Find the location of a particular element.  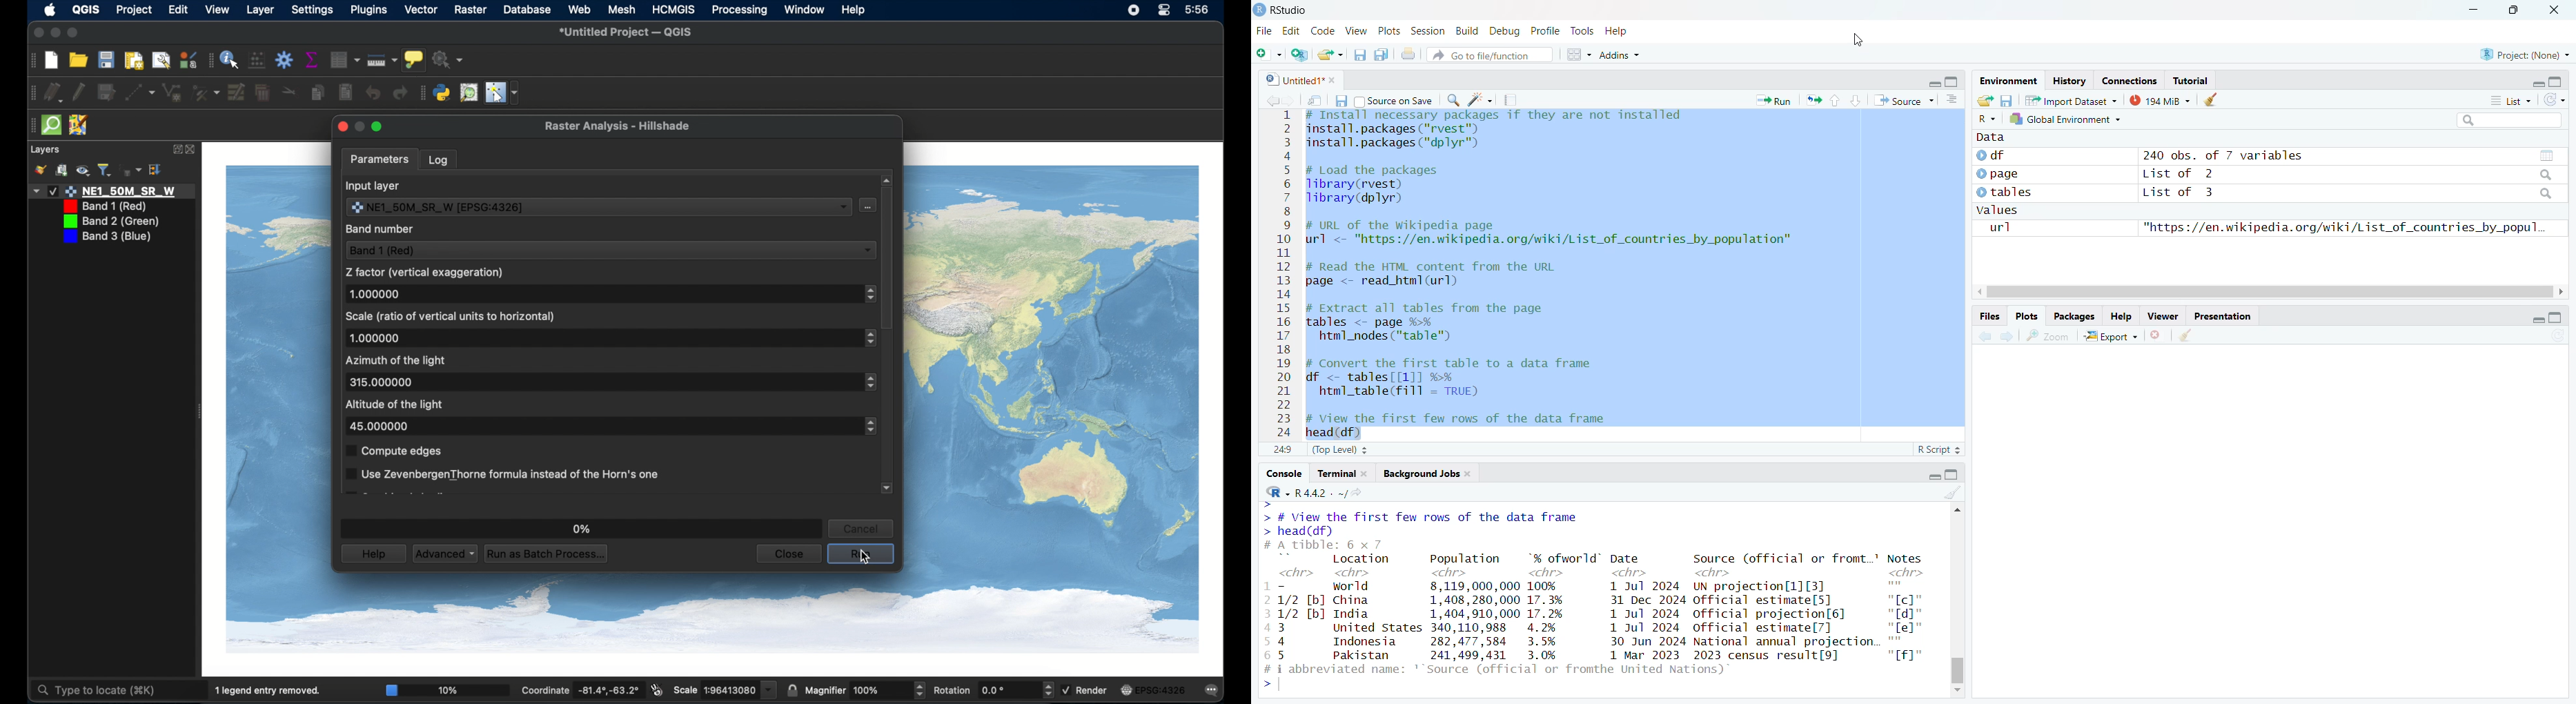

<chr>1 Jul 2024 31 Dec 2024 1 Jul 2024 1 Jul 2024 30 Jun 2024 1 Mar 2023 is located at coordinates (1644, 614).